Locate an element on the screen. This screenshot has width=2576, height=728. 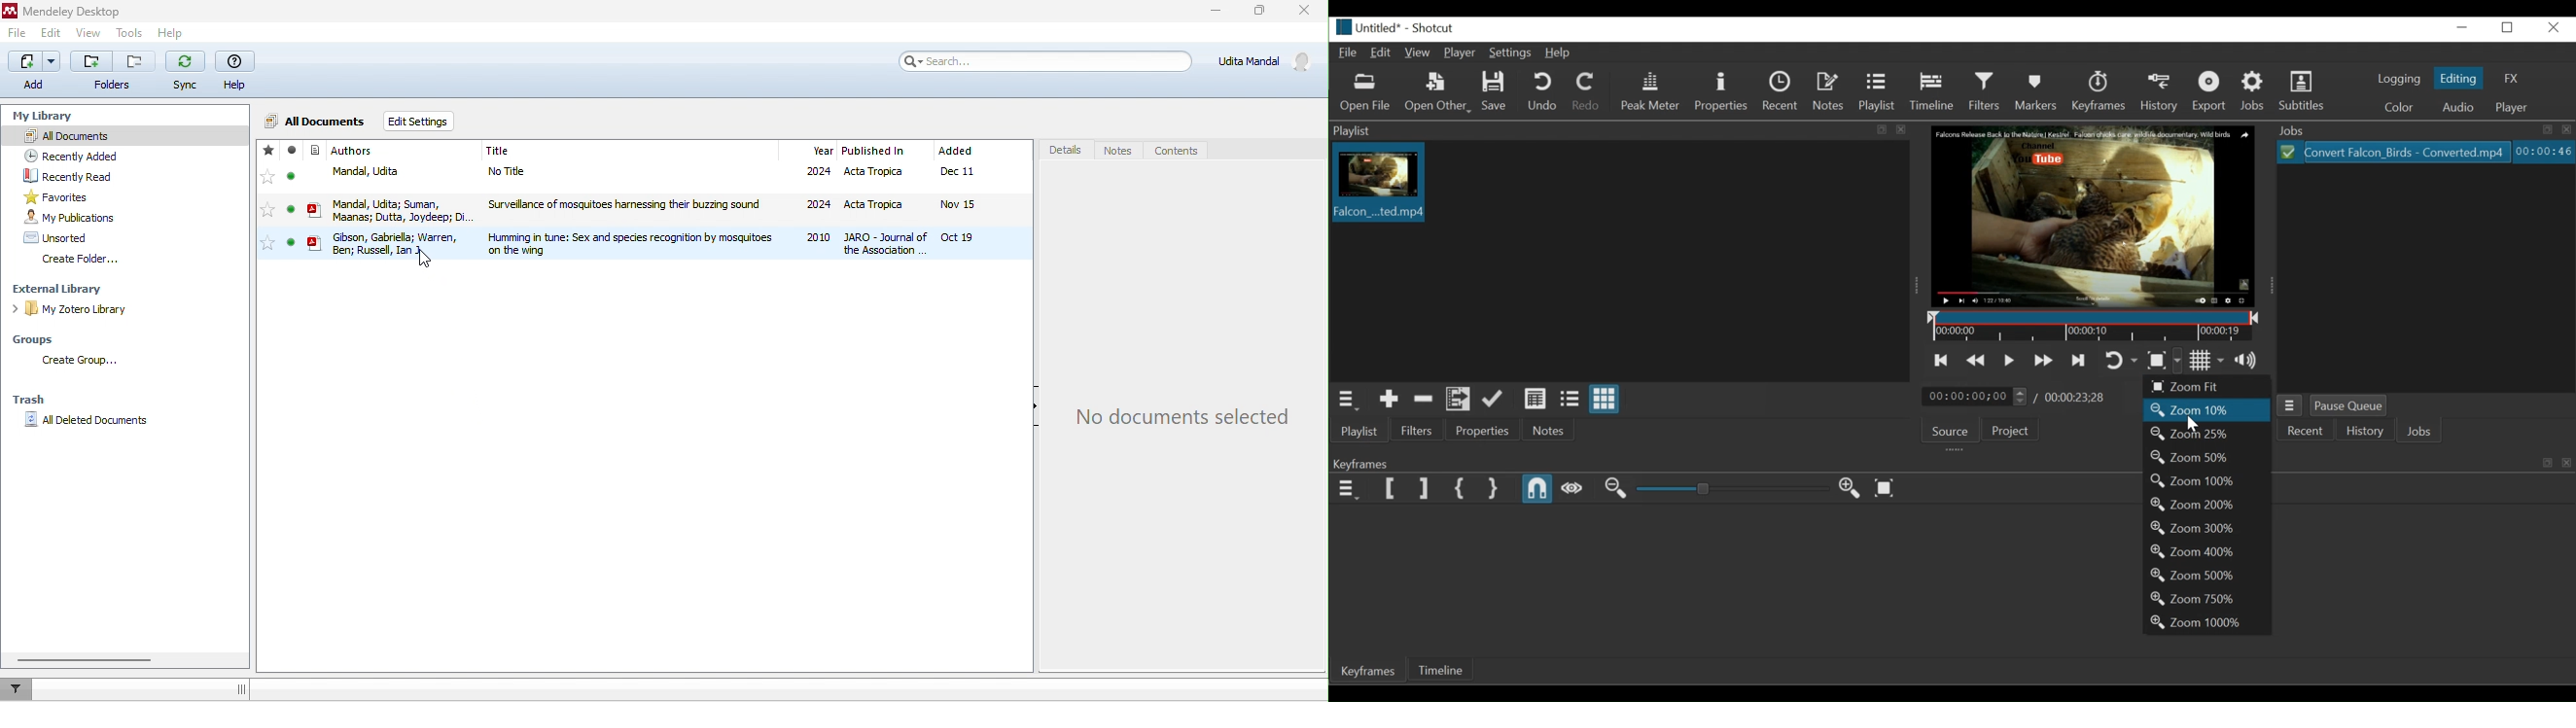
Total Duration is located at coordinates (2073, 397).